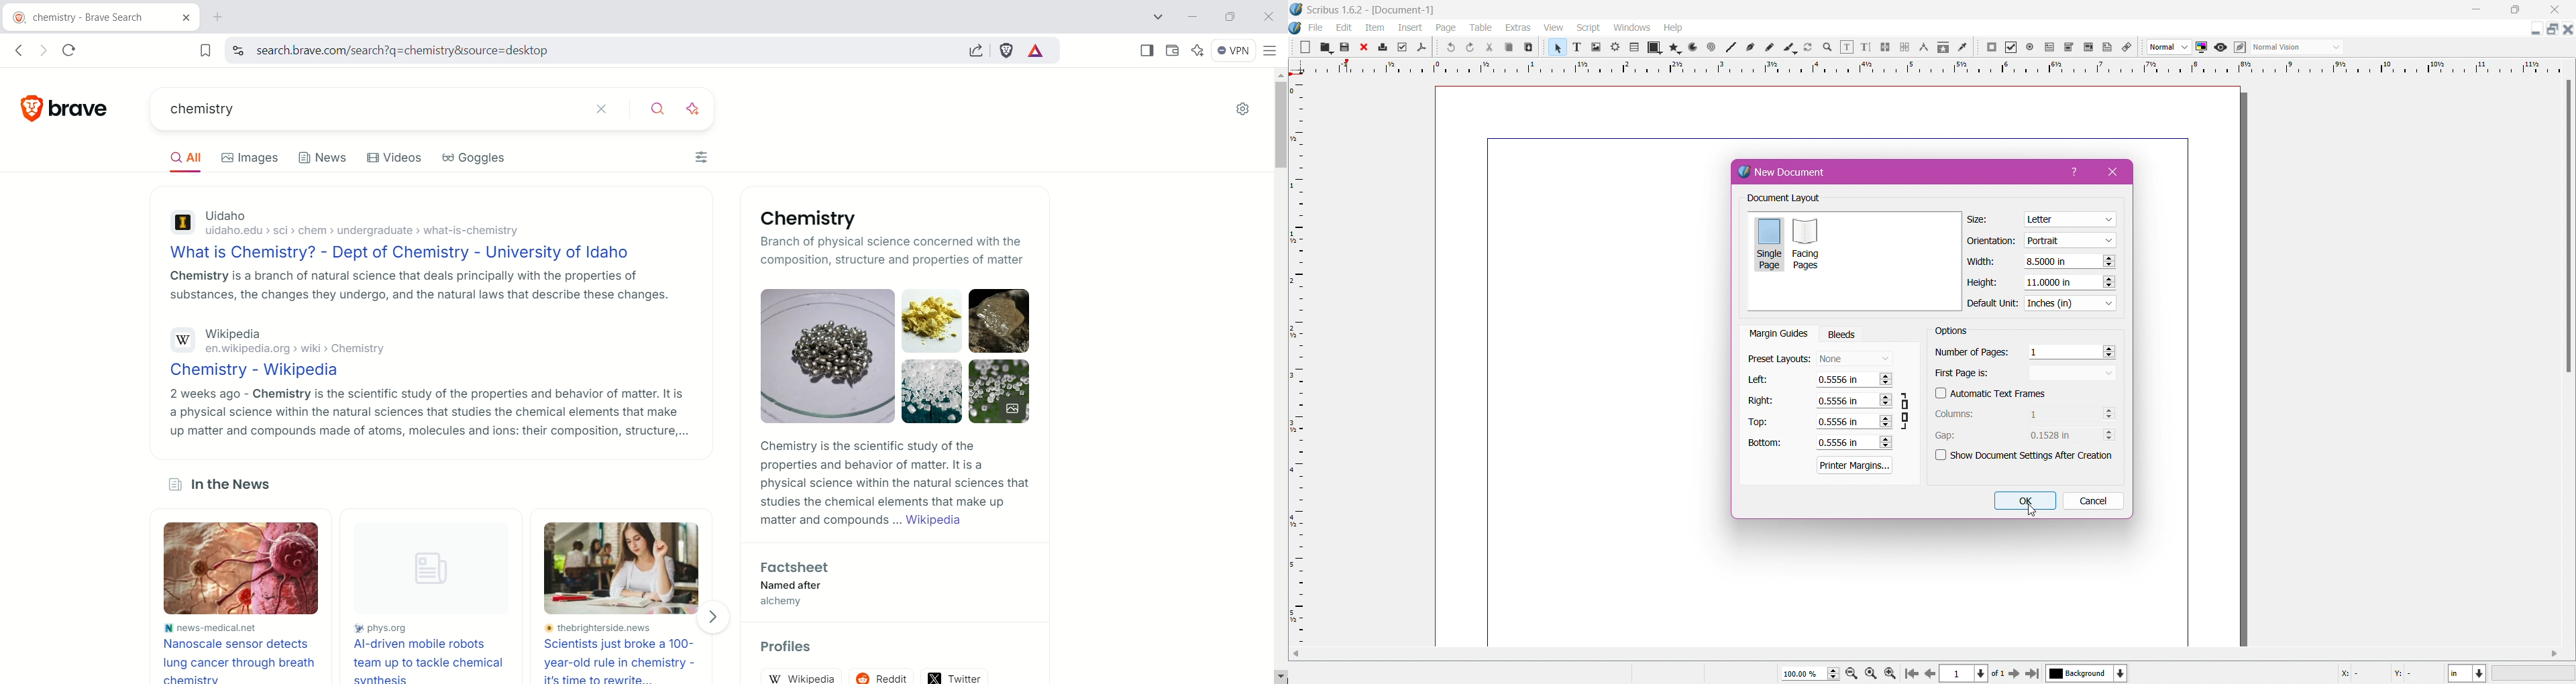 The height and width of the screenshot is (700, 2576). I want to click on icon, so click(1844, 47).